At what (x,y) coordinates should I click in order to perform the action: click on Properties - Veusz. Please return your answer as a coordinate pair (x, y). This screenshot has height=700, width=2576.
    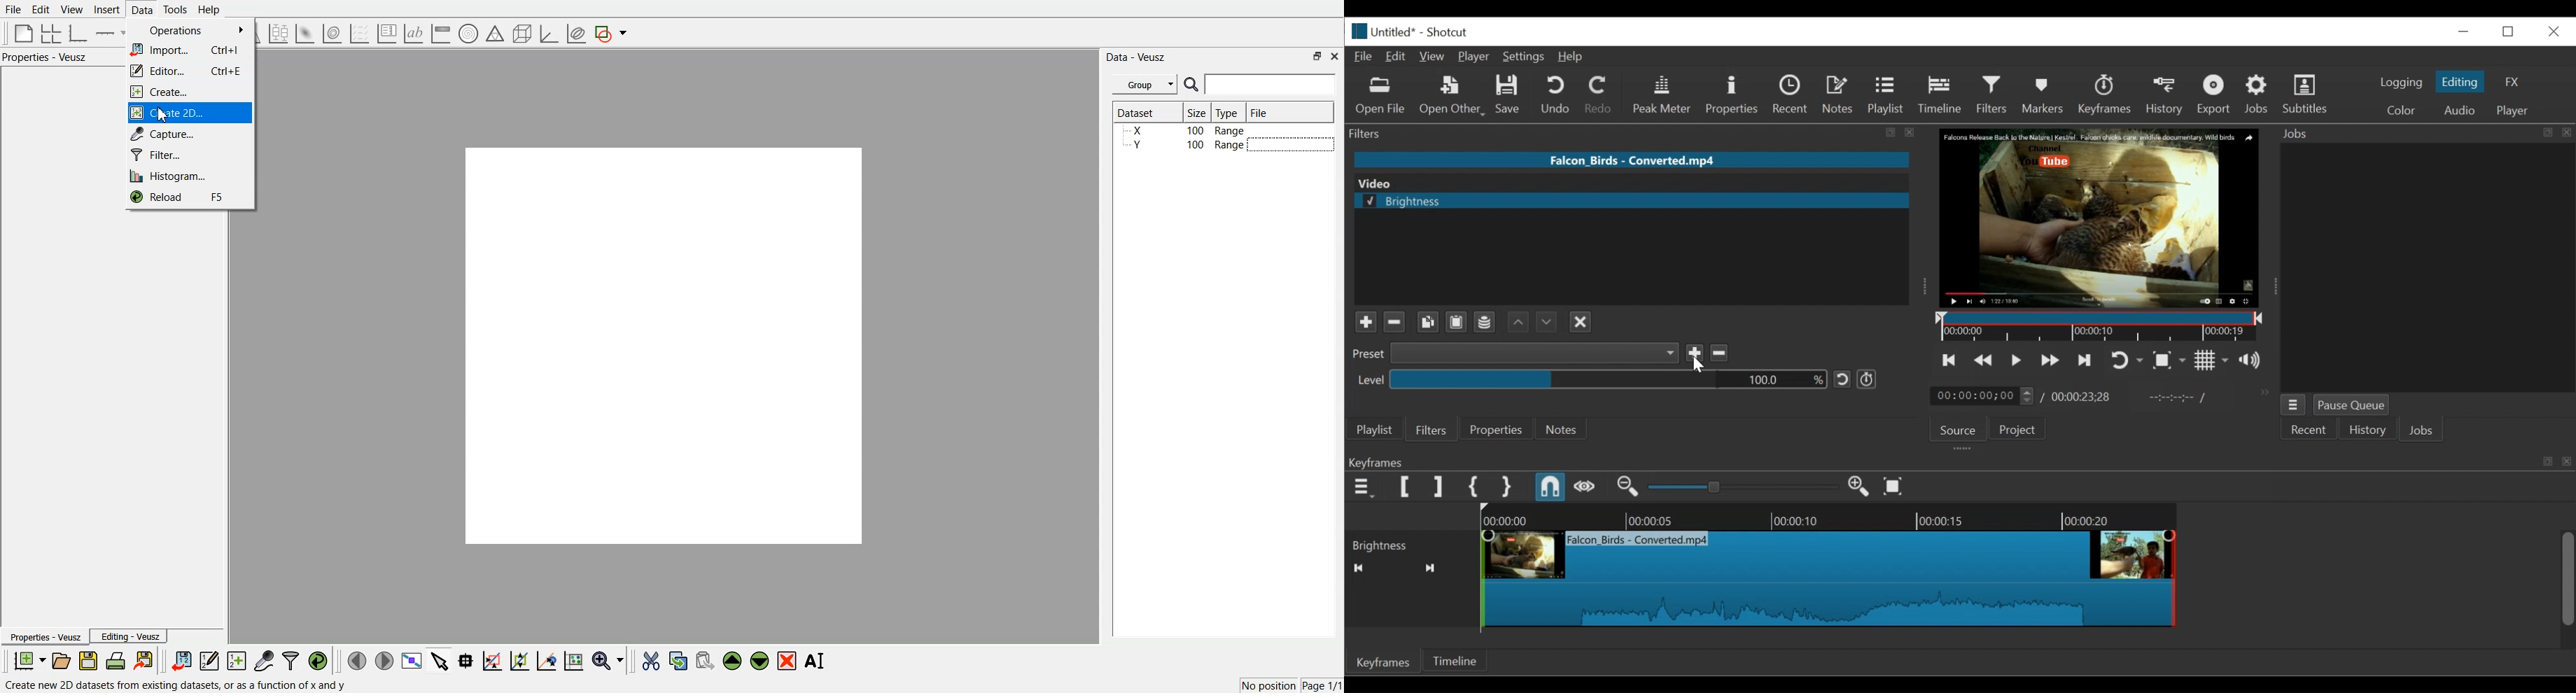
    Looking at the image, I should click on (45, 57).